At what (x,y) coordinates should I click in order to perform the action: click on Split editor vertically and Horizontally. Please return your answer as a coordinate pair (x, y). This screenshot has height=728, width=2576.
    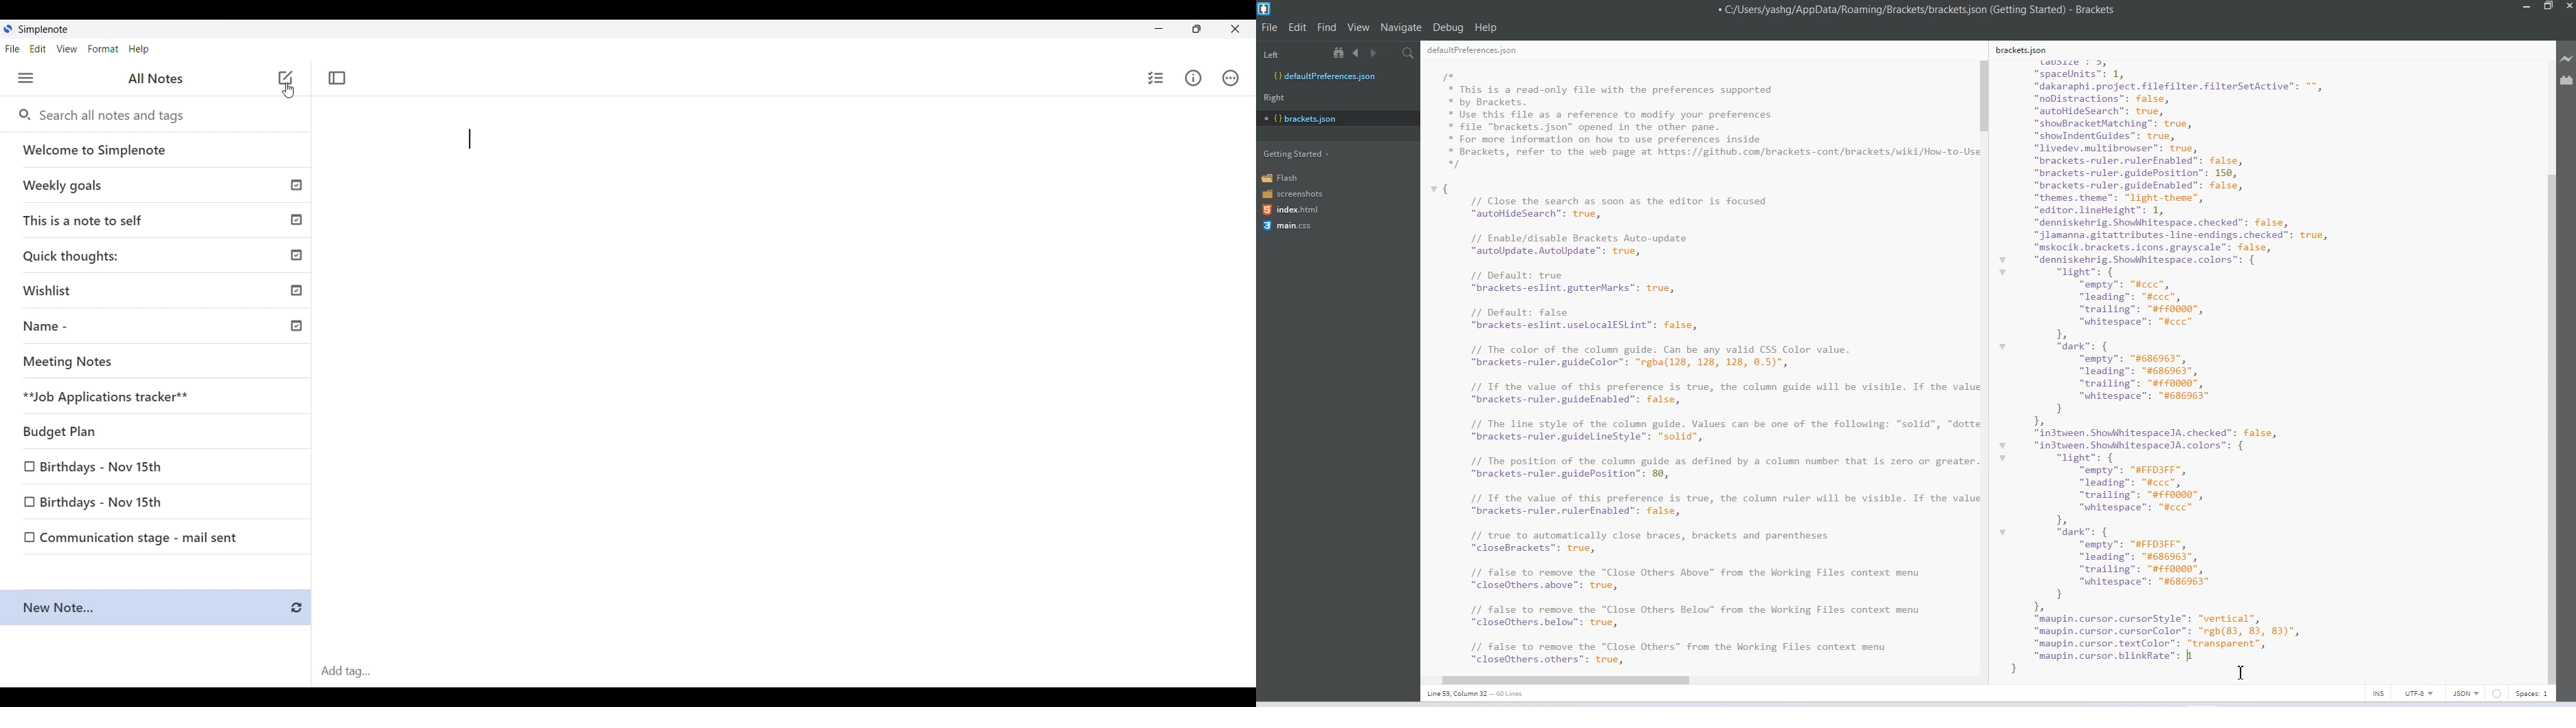
    Looking at the image, I should click on (1390, 54).